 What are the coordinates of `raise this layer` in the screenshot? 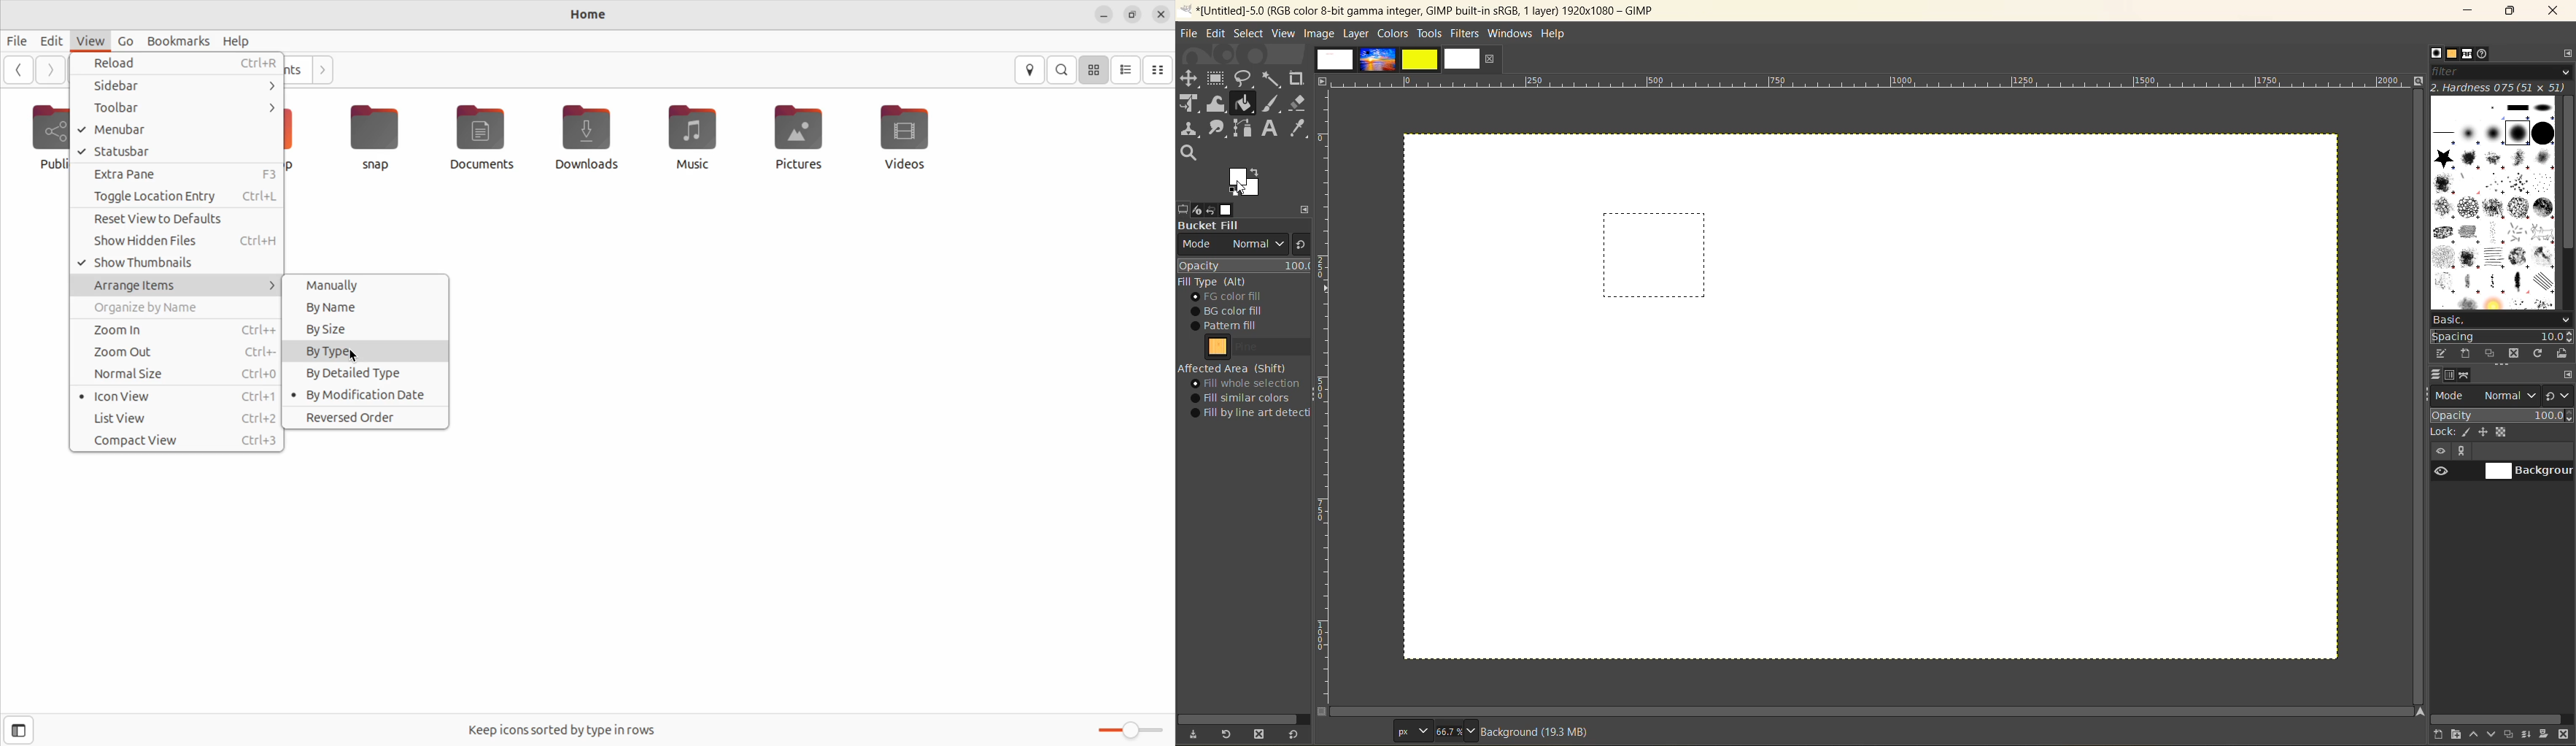 It's located at (2477, 734).